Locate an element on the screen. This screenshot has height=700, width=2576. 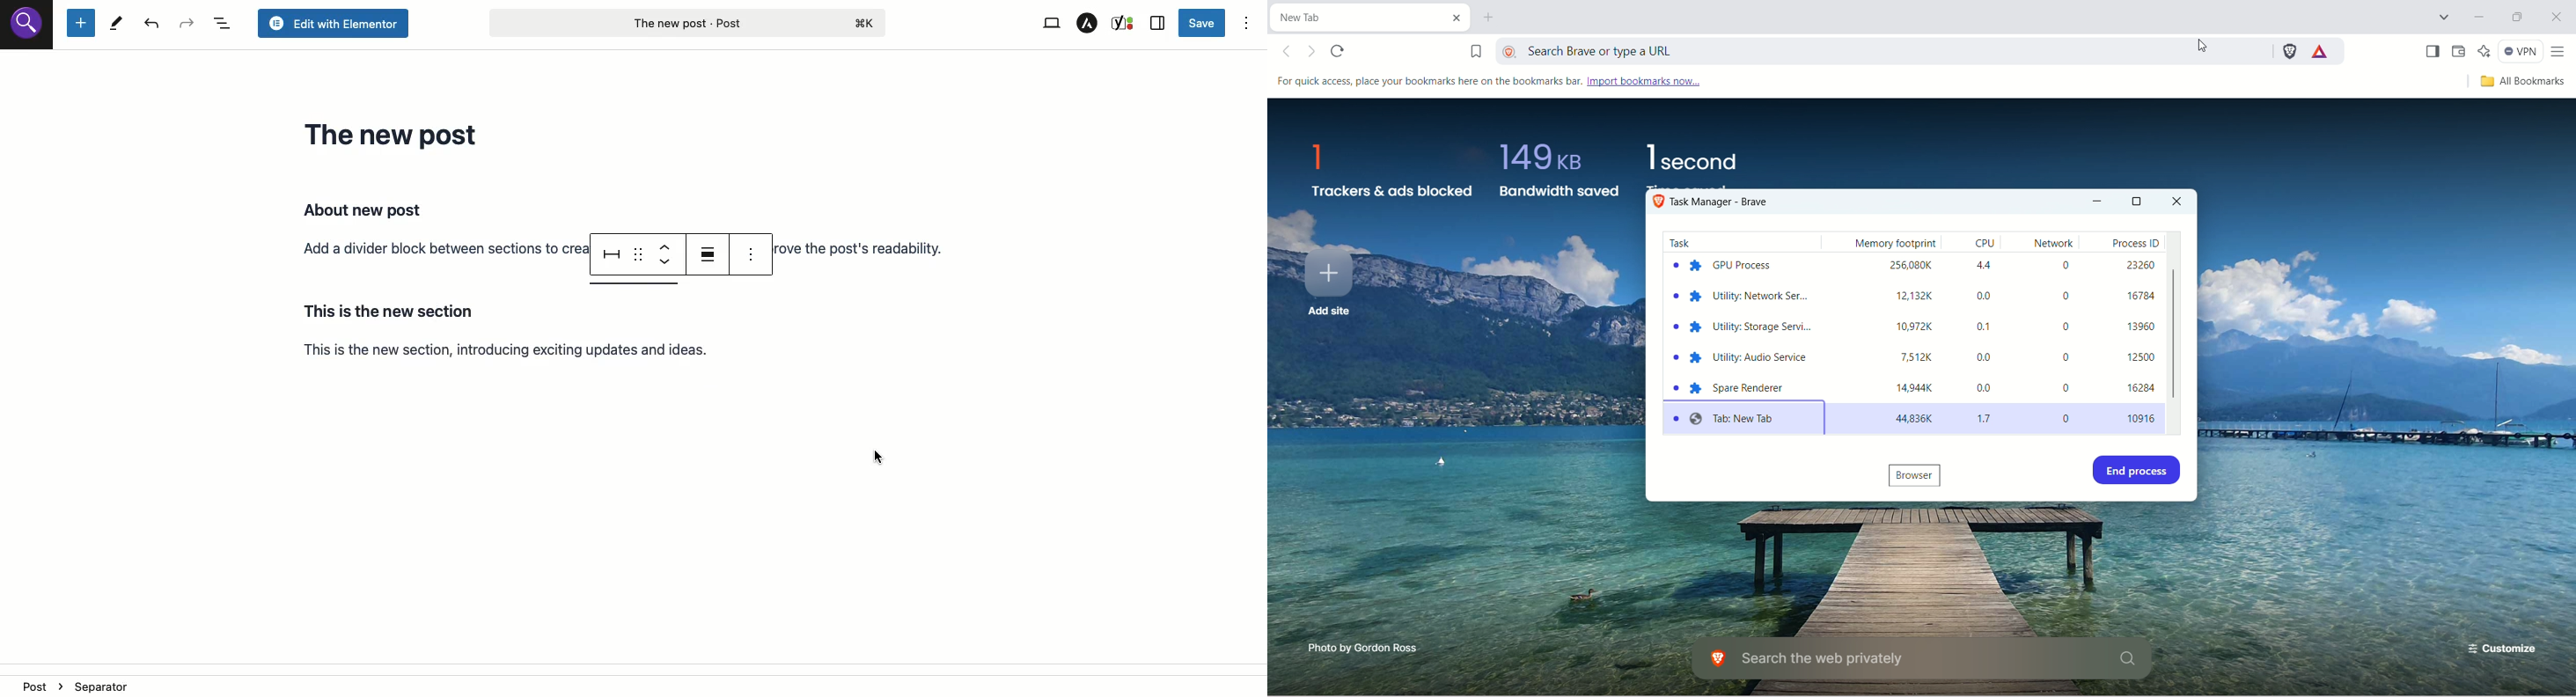
Options is located at coordinates (751, 252).